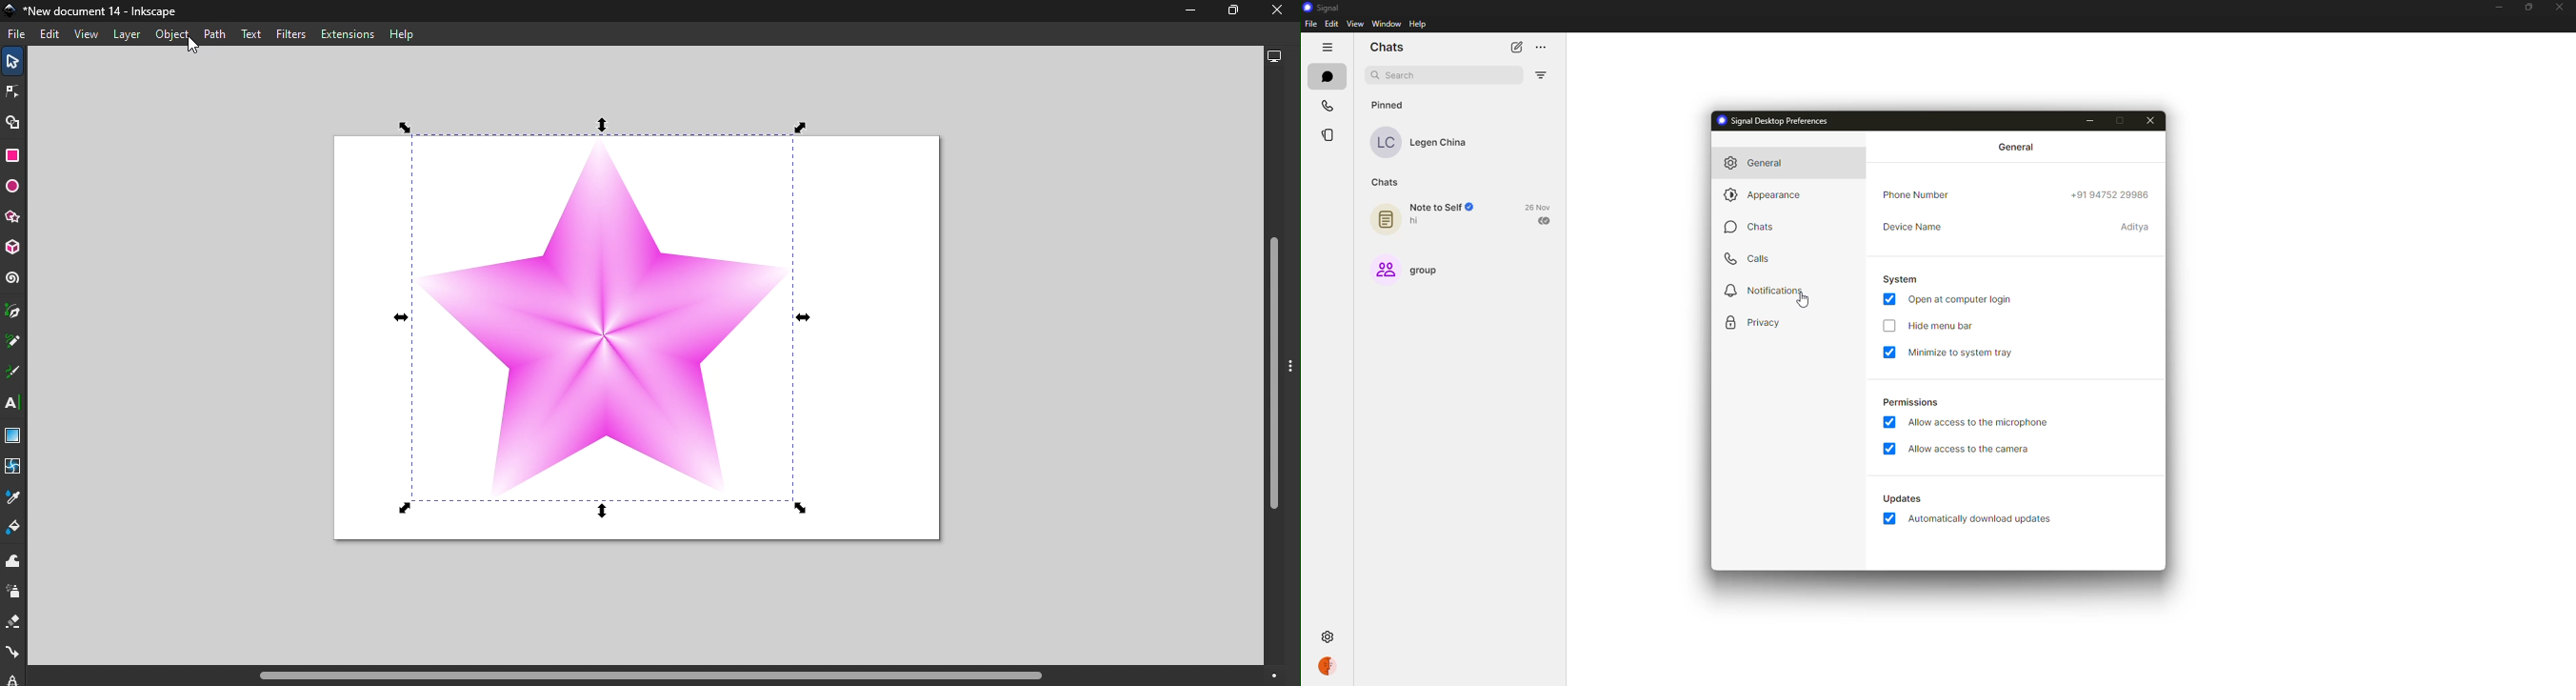  What do you see at coordinates (292, 33) in the screenshot?
I see `Filters` at bounding box center [292, 33].